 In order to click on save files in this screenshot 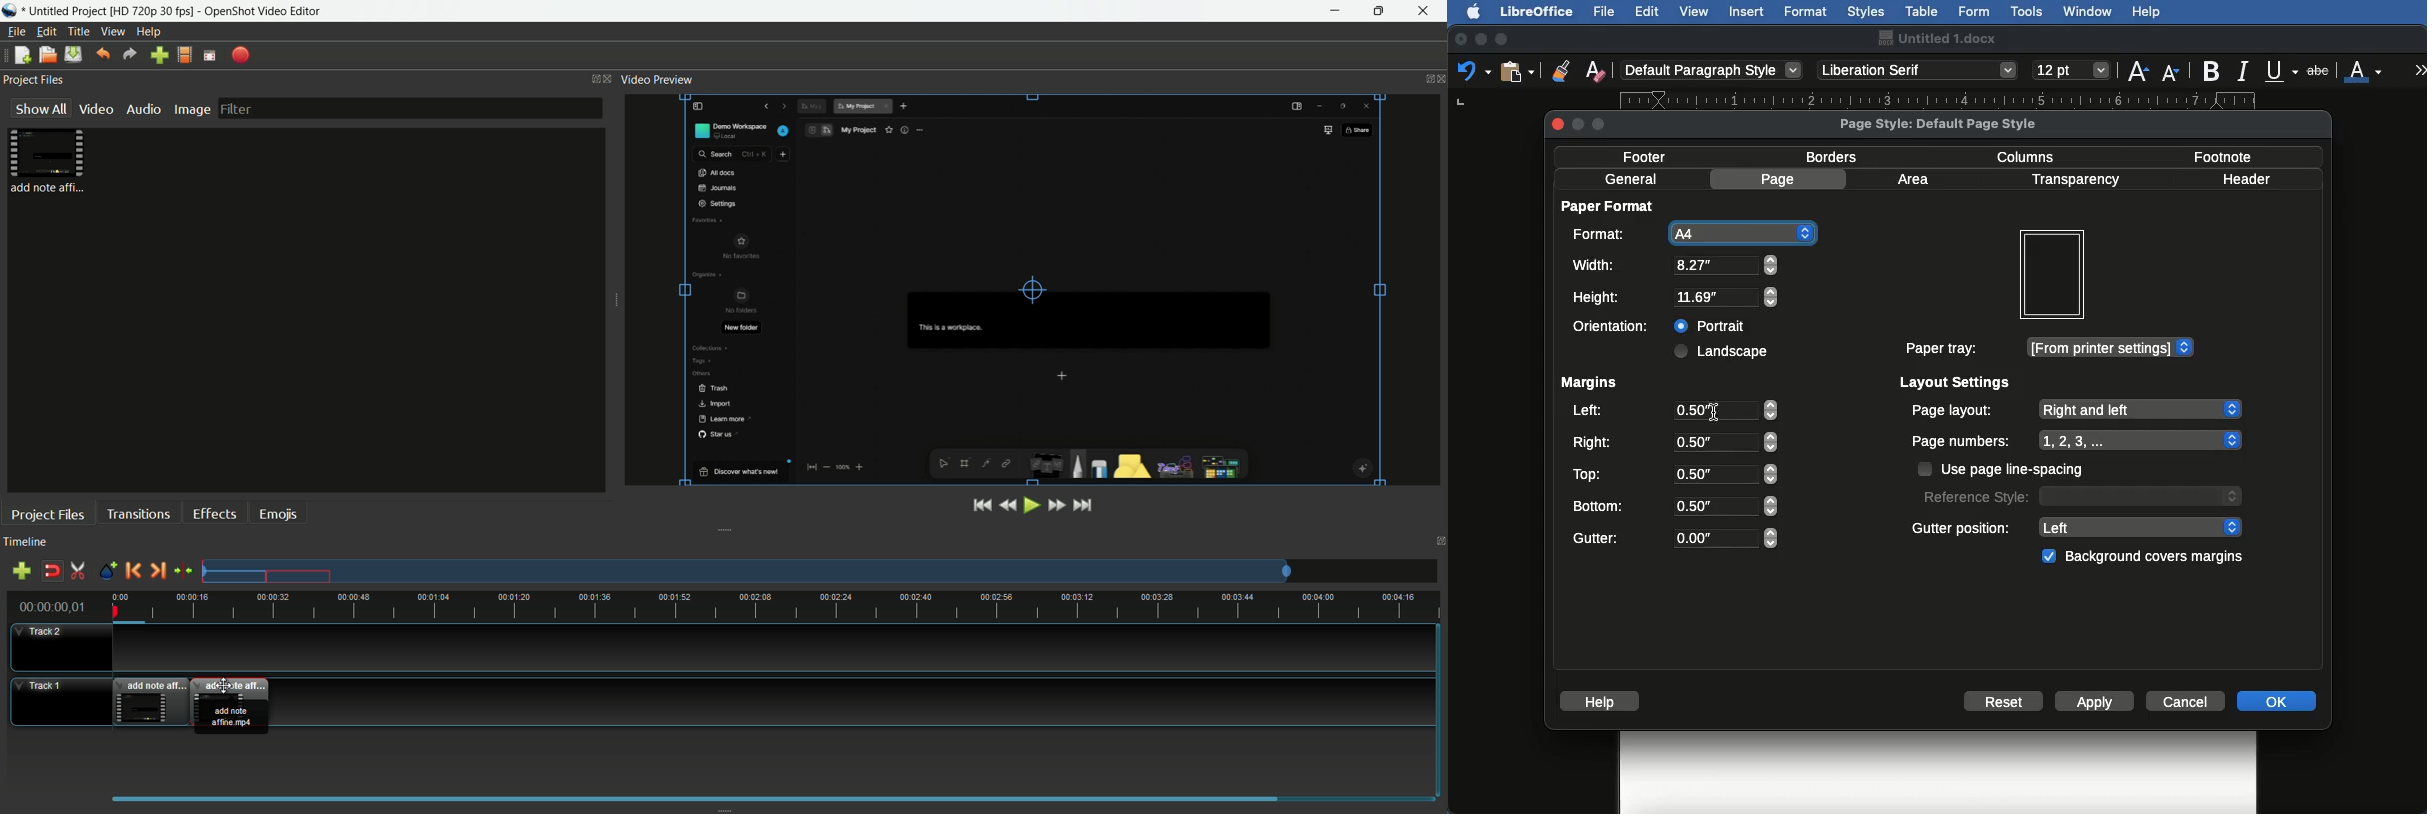, I will do `click(72, 54)`.